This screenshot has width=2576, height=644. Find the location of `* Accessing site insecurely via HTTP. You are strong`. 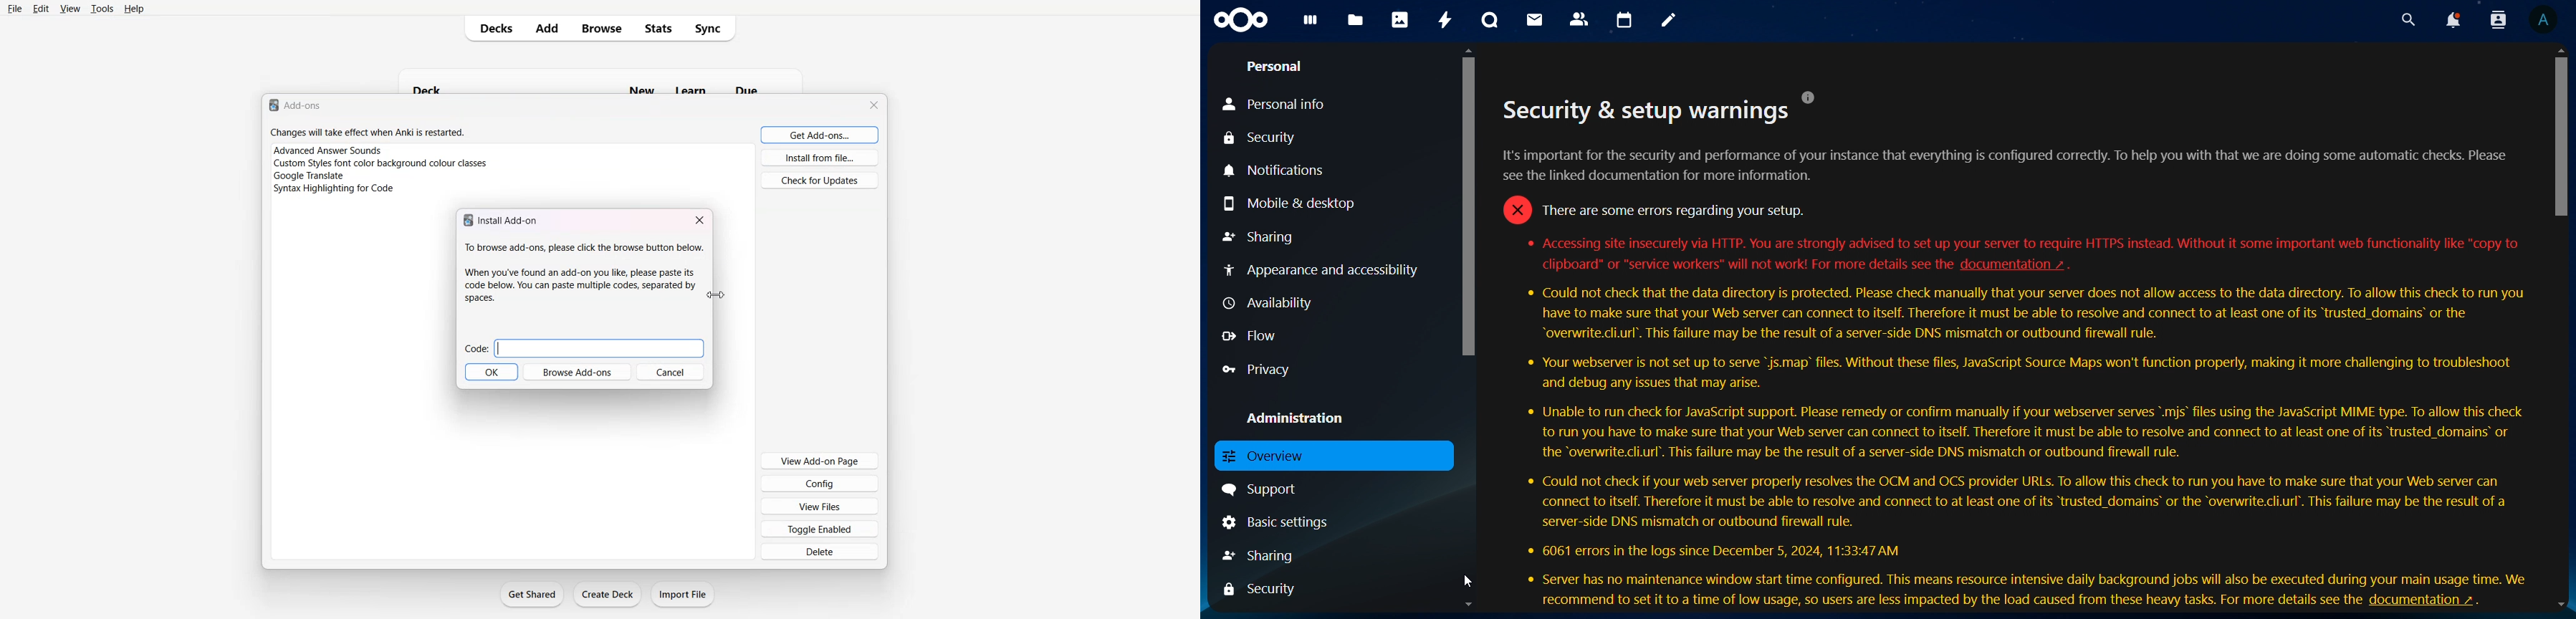

* Accessing site insecurely via HTTP. You are strong is located at coordinates (1657, 210).